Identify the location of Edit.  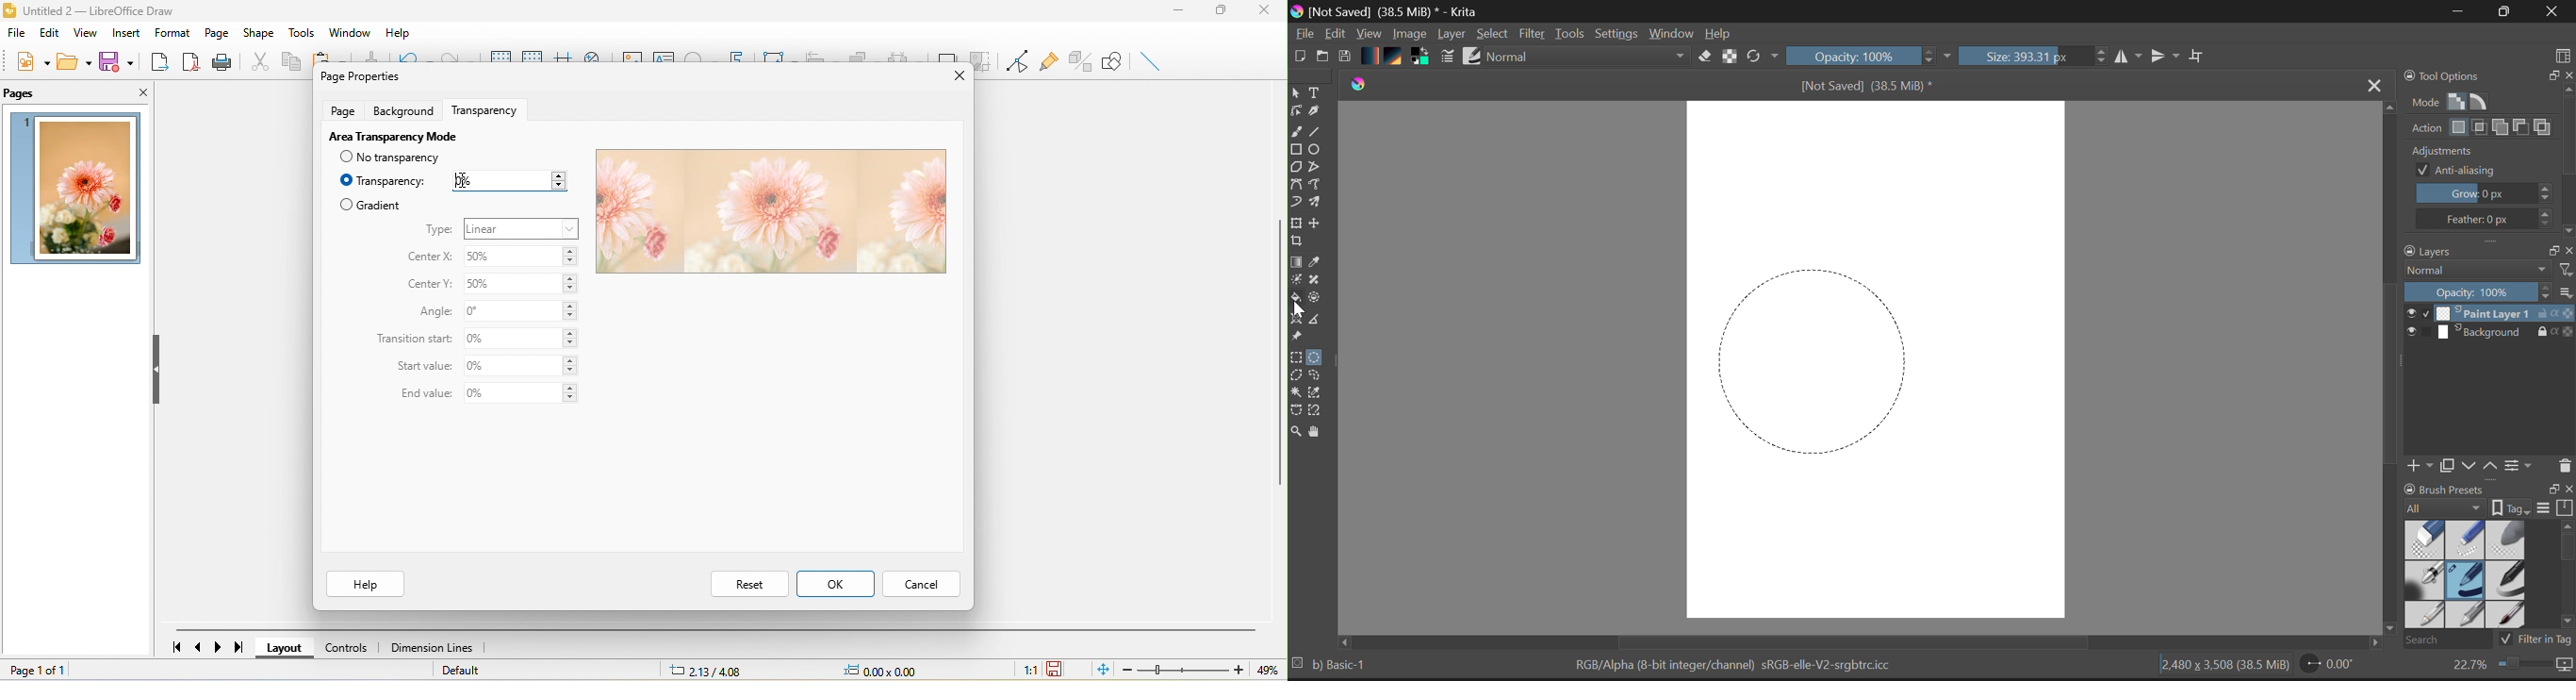
(1337, 34).